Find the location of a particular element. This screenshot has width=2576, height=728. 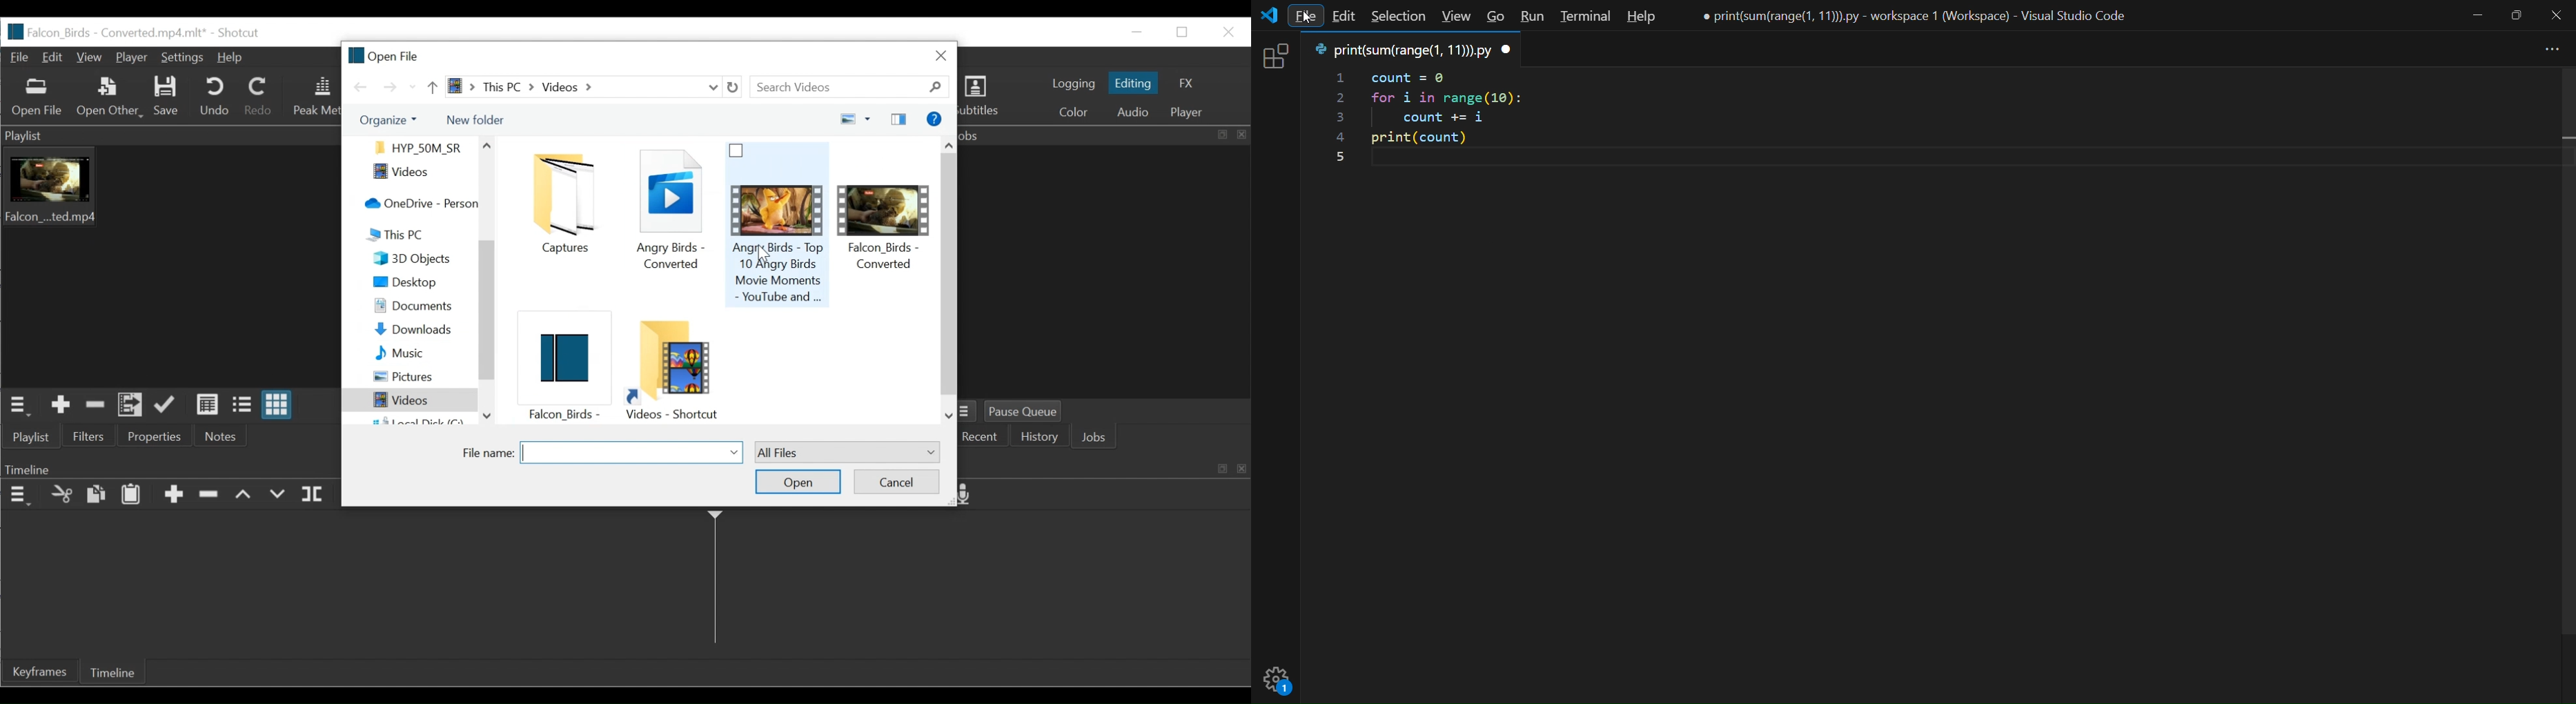

Organize is located at coordinates (386, 121).